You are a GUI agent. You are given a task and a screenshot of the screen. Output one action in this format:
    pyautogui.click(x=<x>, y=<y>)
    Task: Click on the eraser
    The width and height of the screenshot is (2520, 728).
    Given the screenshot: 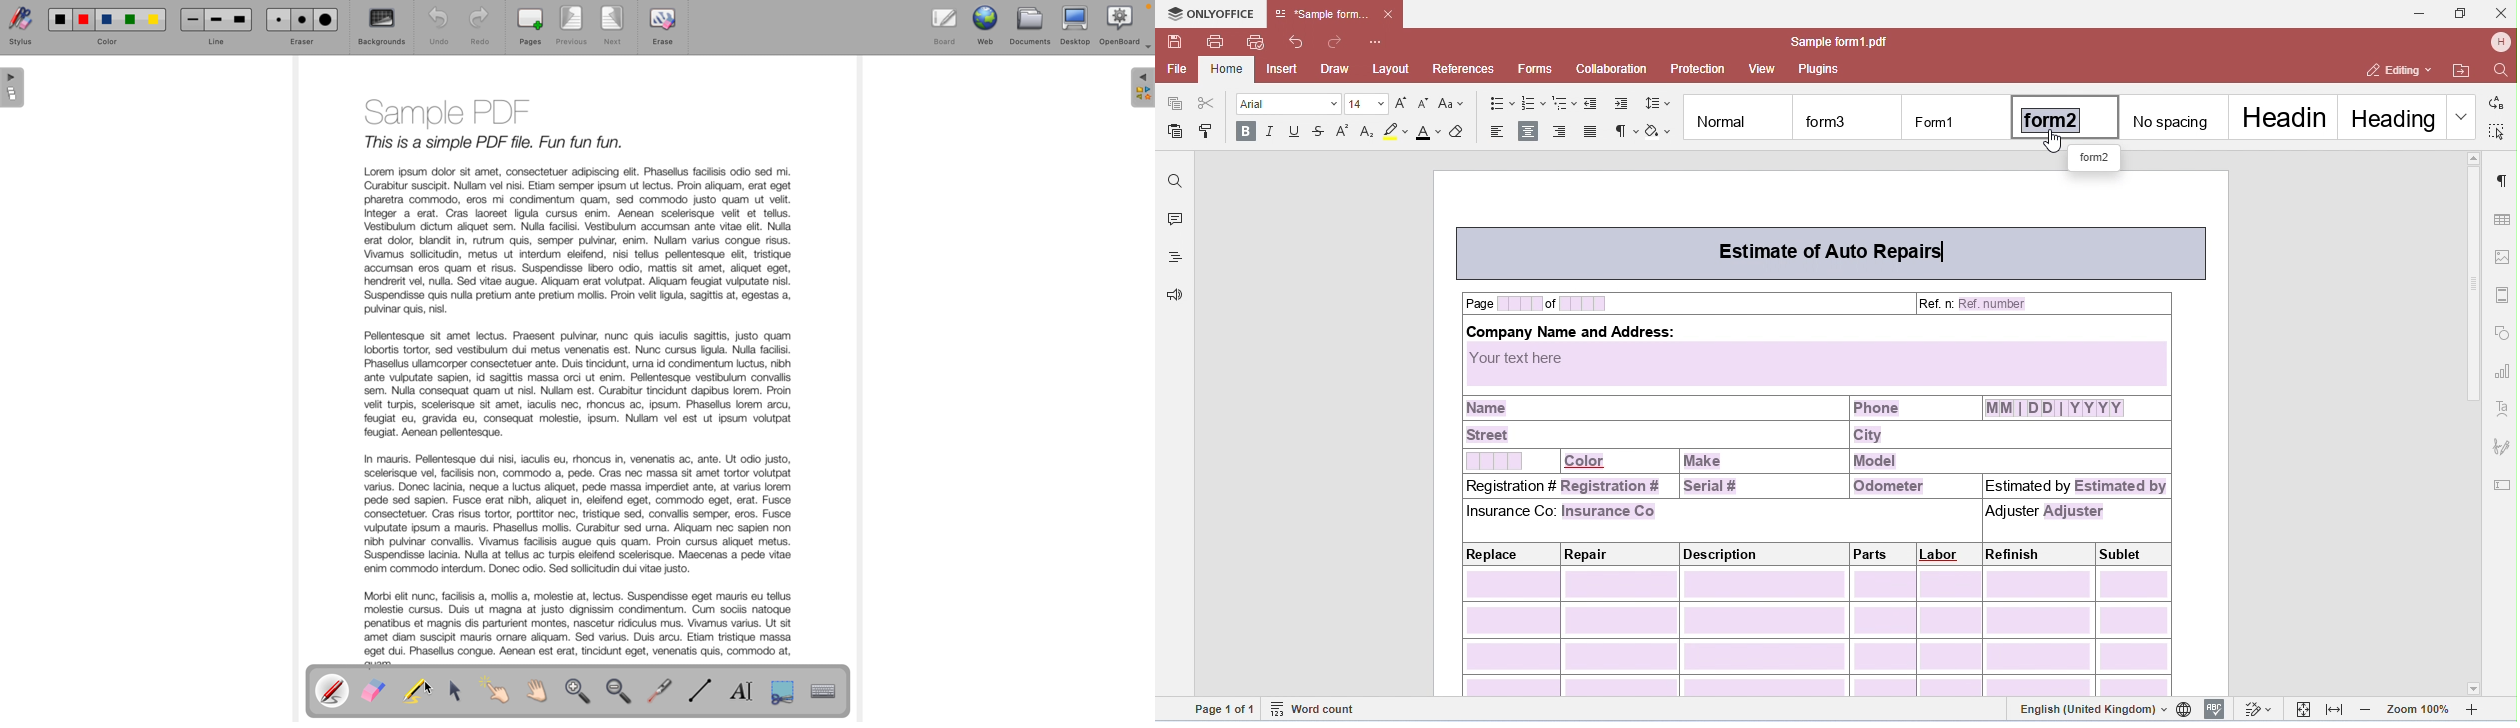 What is the action you would take?
    pyautogui.click(x=301, y=28)
    